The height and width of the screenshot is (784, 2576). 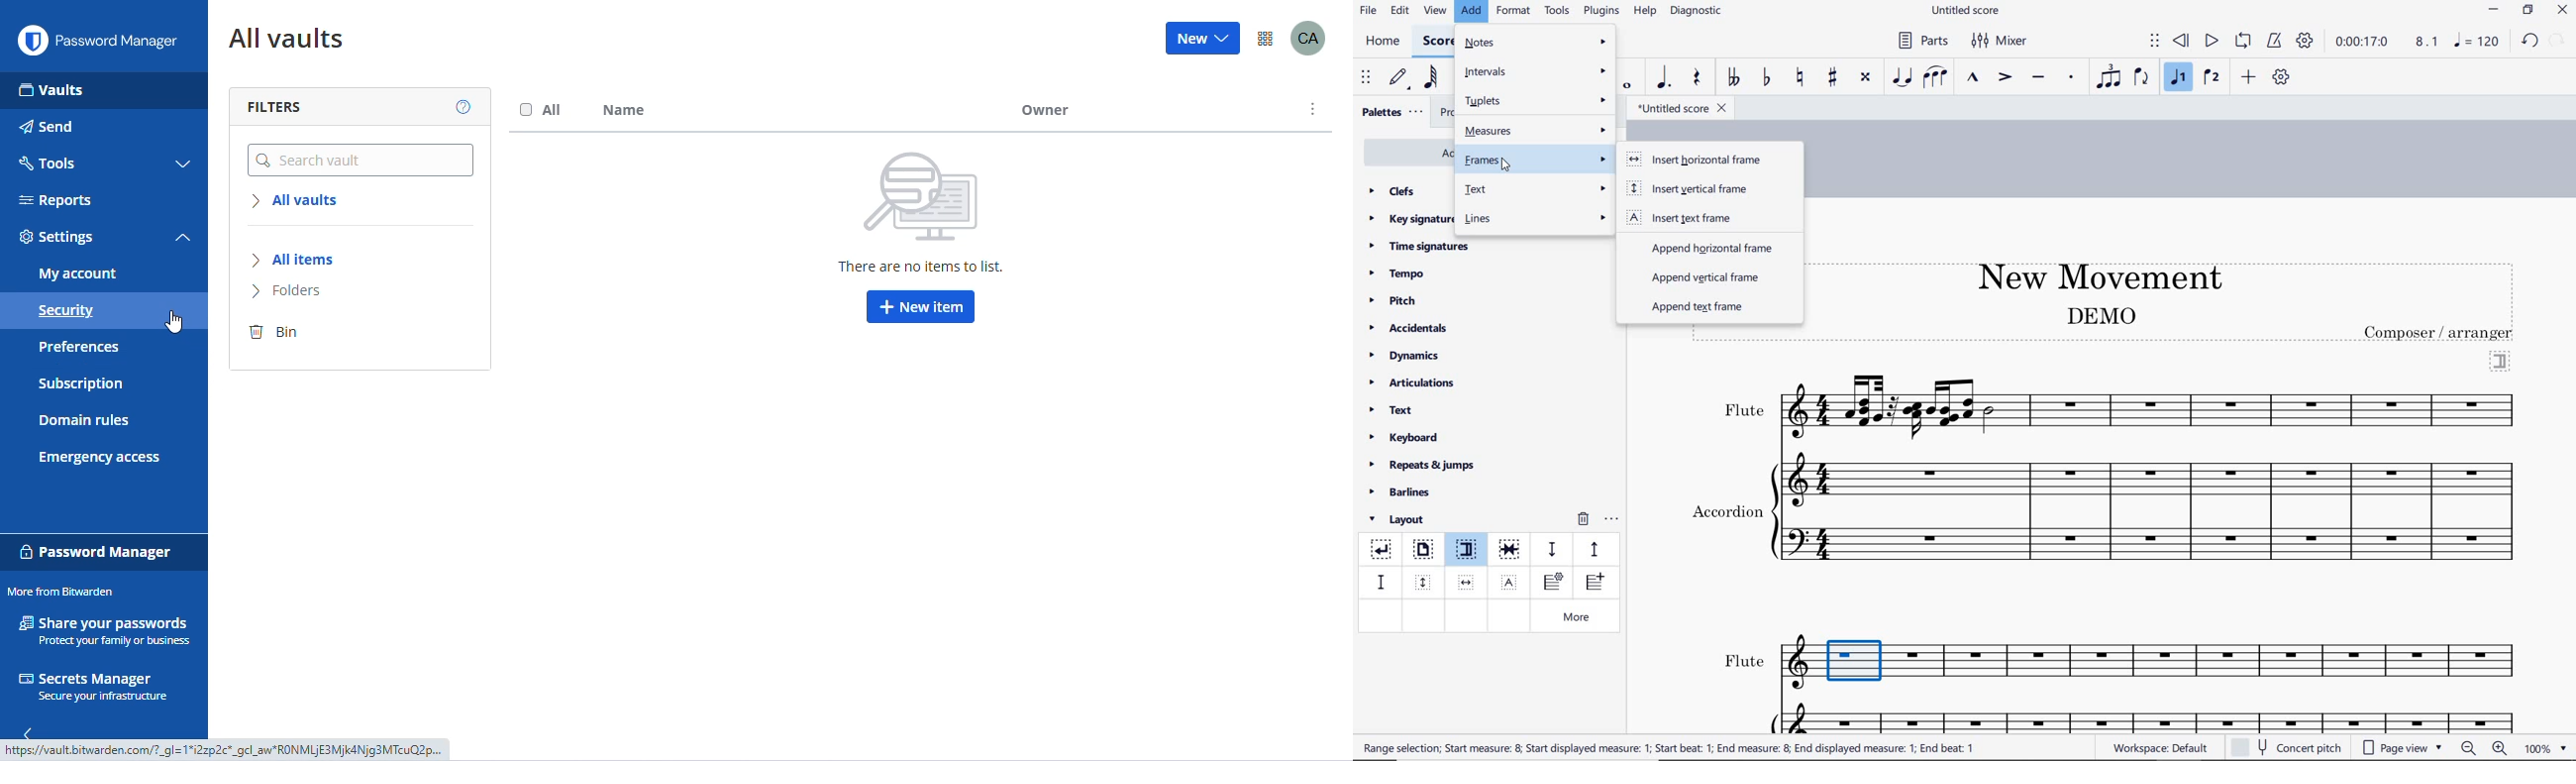 I want to click on more from bitwarden, so click(x=1266, y=40).